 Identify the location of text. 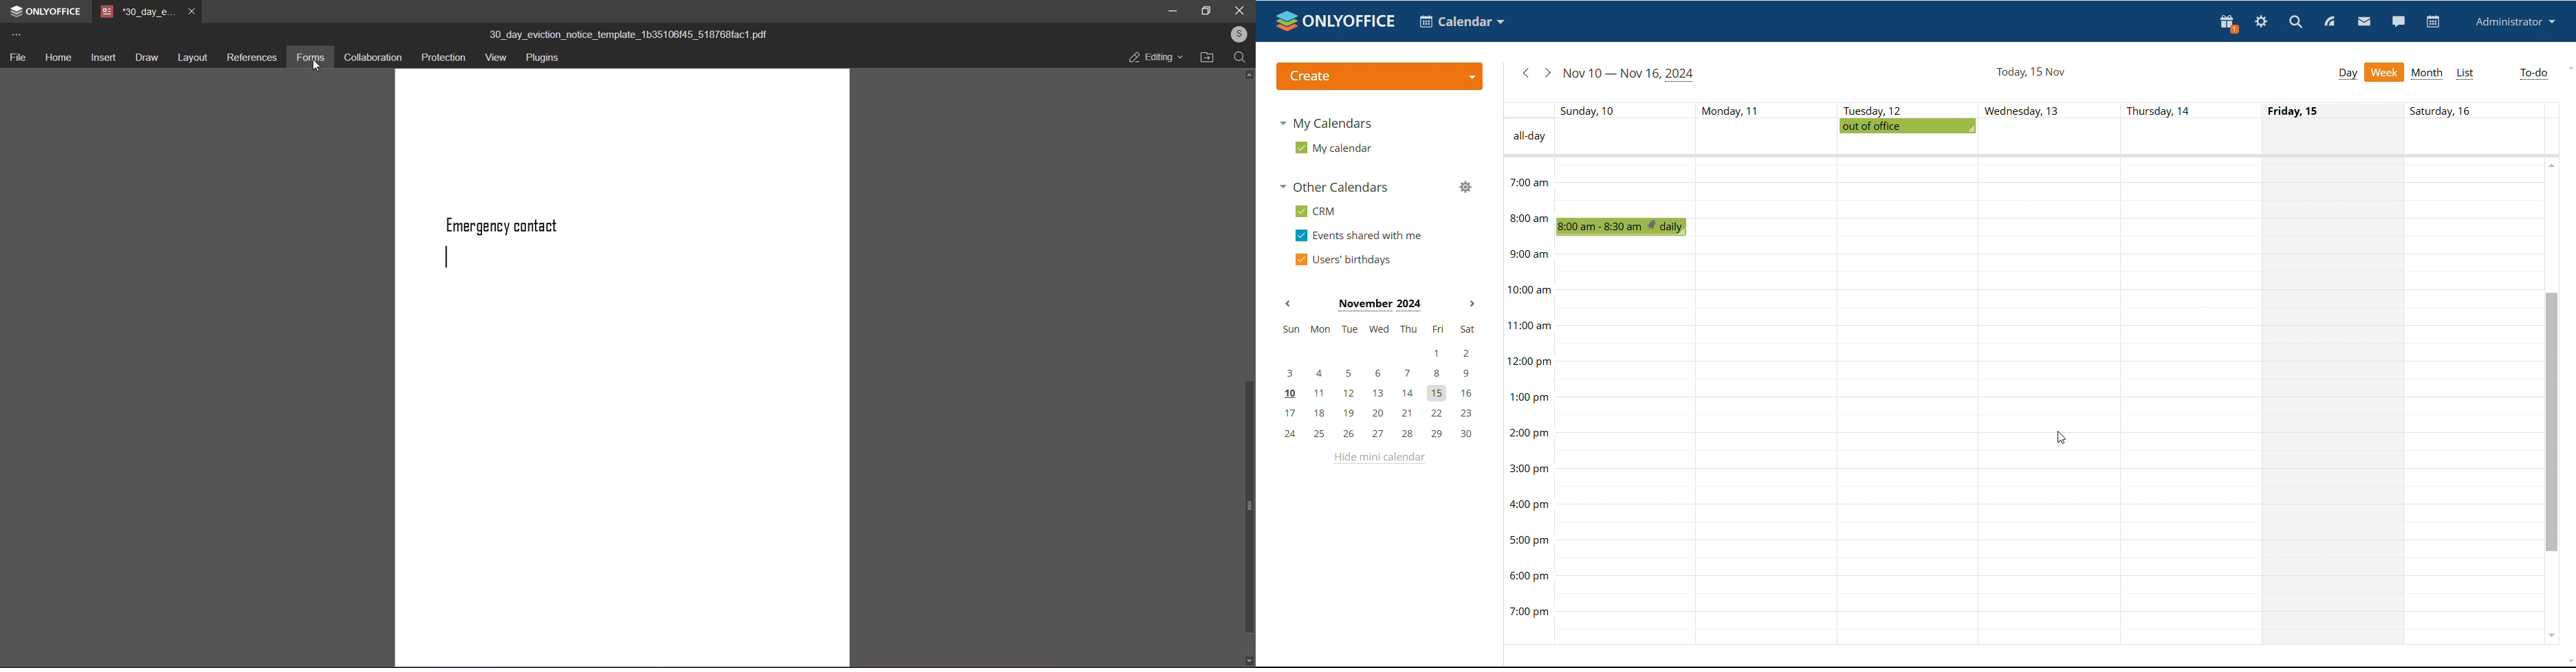
(1529, 137).